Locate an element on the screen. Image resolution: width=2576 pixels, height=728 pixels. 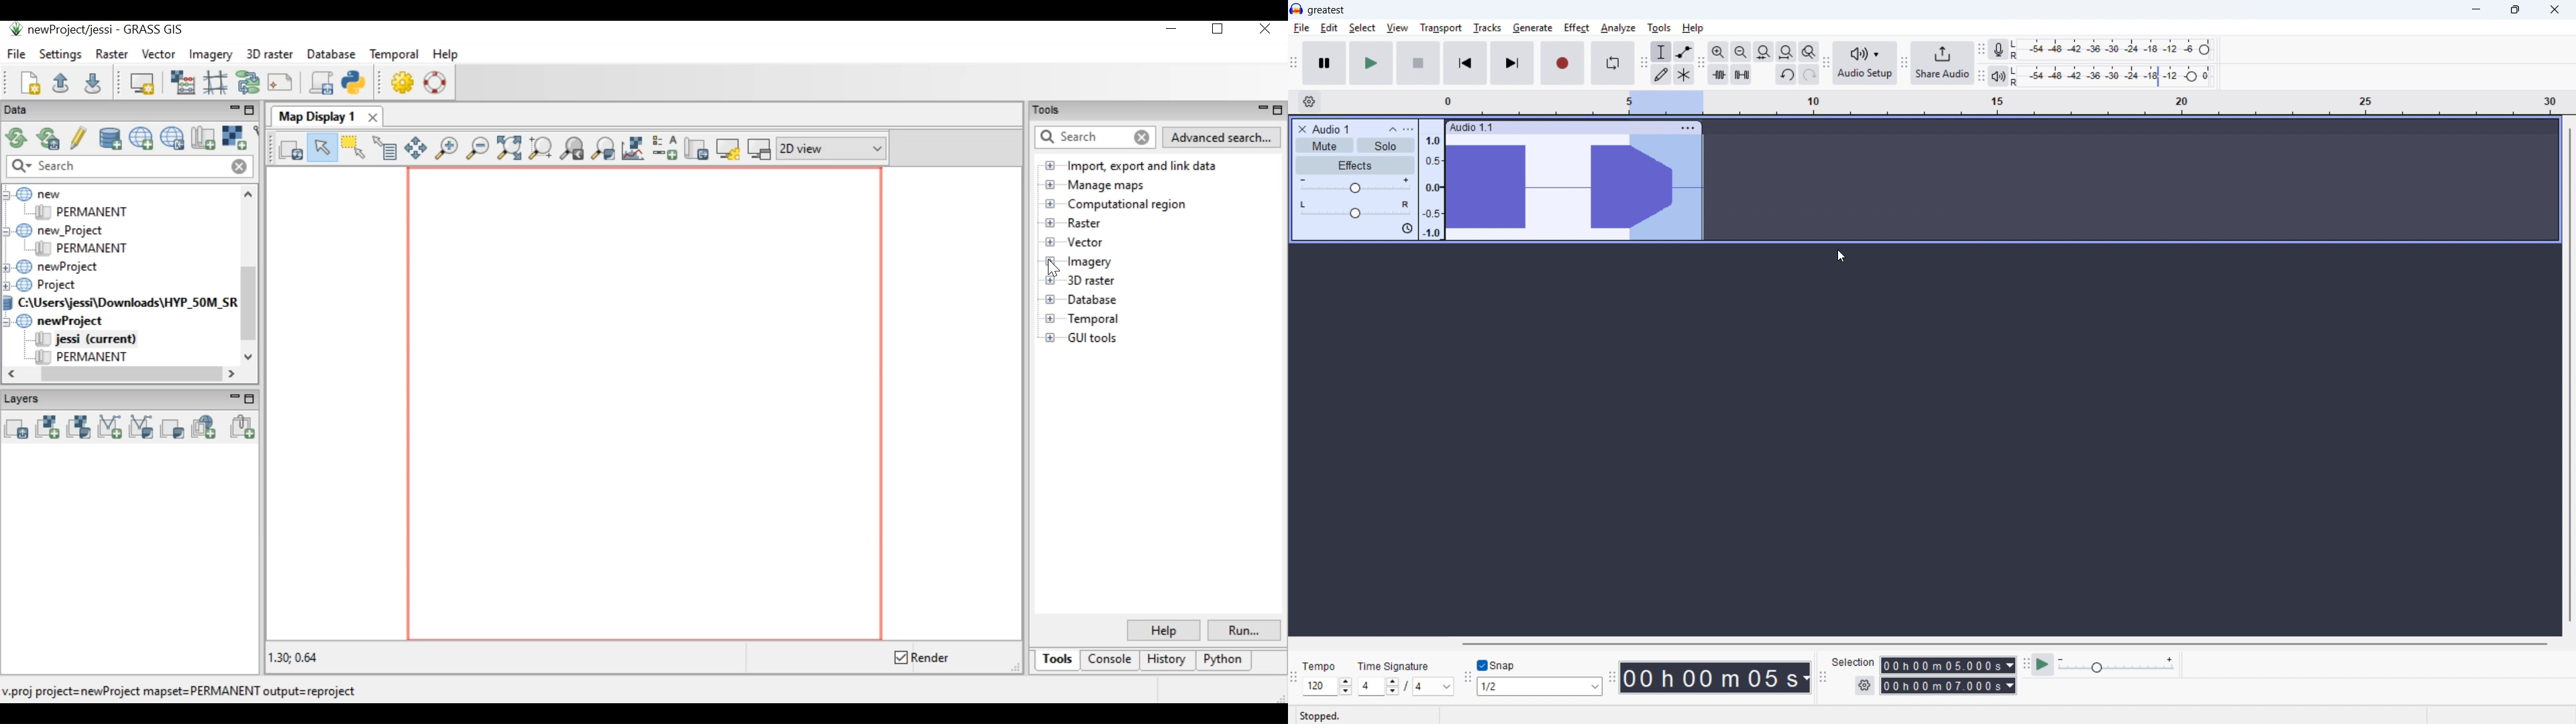
Edit toolbar  is located at coordinates (1701, 63).